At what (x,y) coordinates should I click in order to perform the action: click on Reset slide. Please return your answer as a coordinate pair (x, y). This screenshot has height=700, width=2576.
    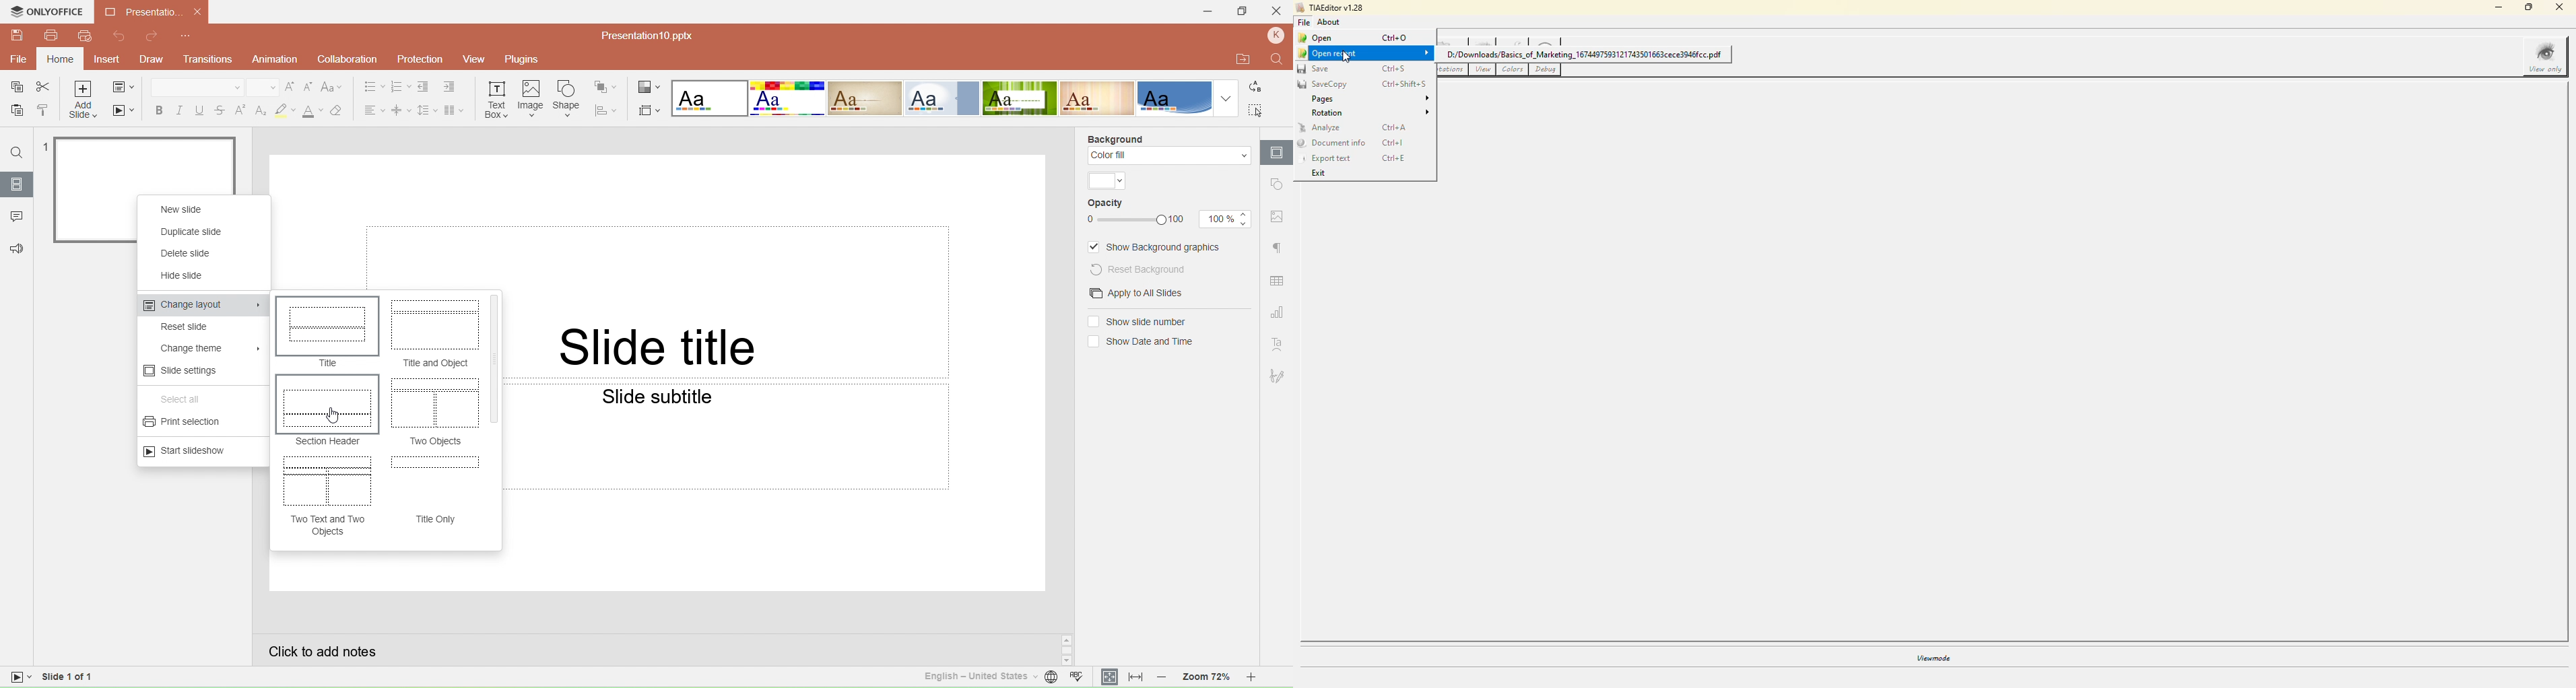
    Looking at the image, I should click on (194, 328).